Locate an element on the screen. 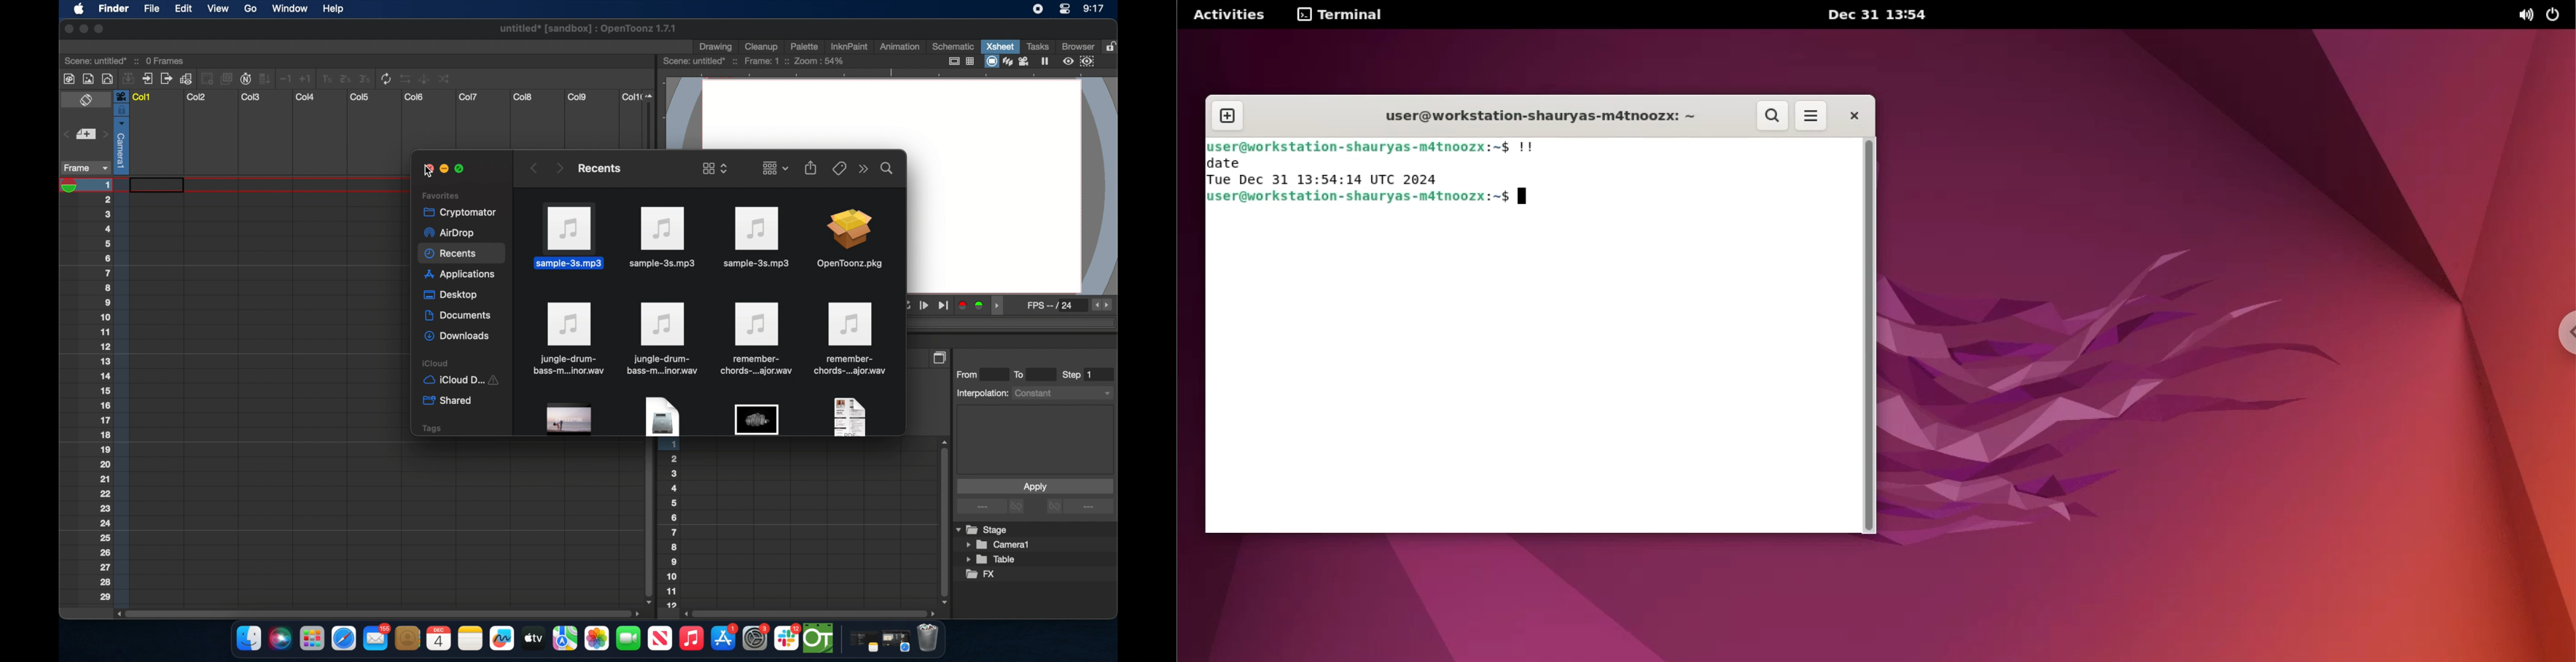  music is located at coordinates (691, 639).